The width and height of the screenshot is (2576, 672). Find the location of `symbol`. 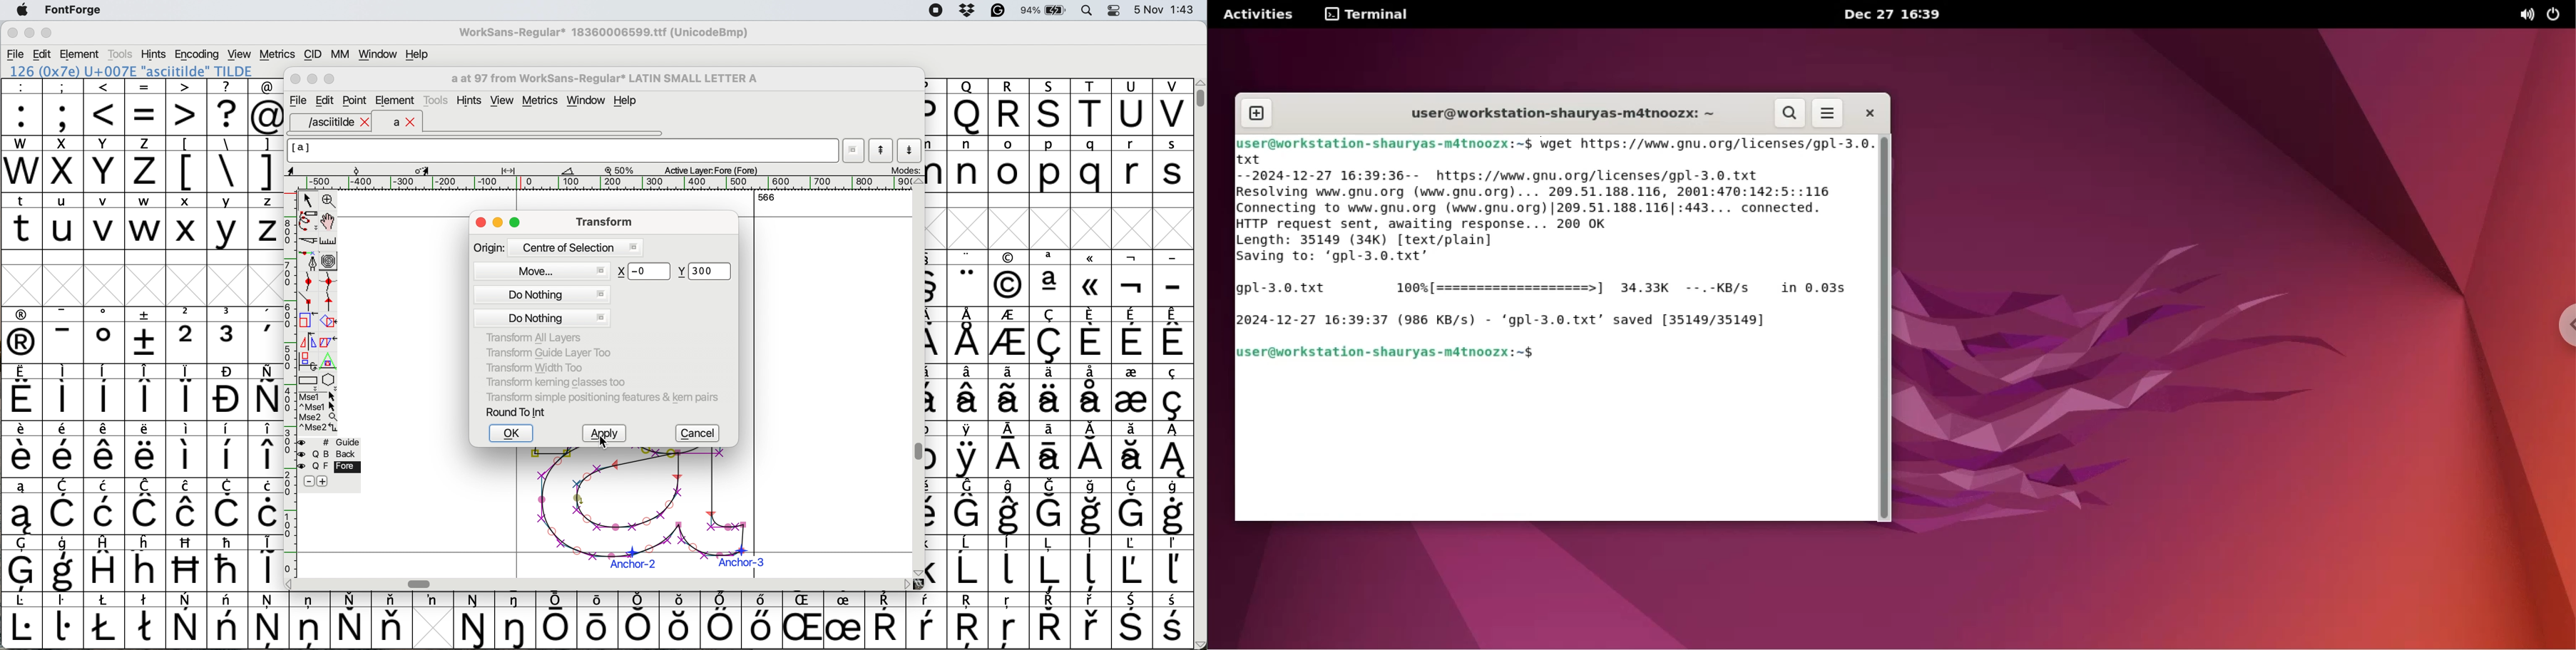

symbol is located at coordinates (350, 620).